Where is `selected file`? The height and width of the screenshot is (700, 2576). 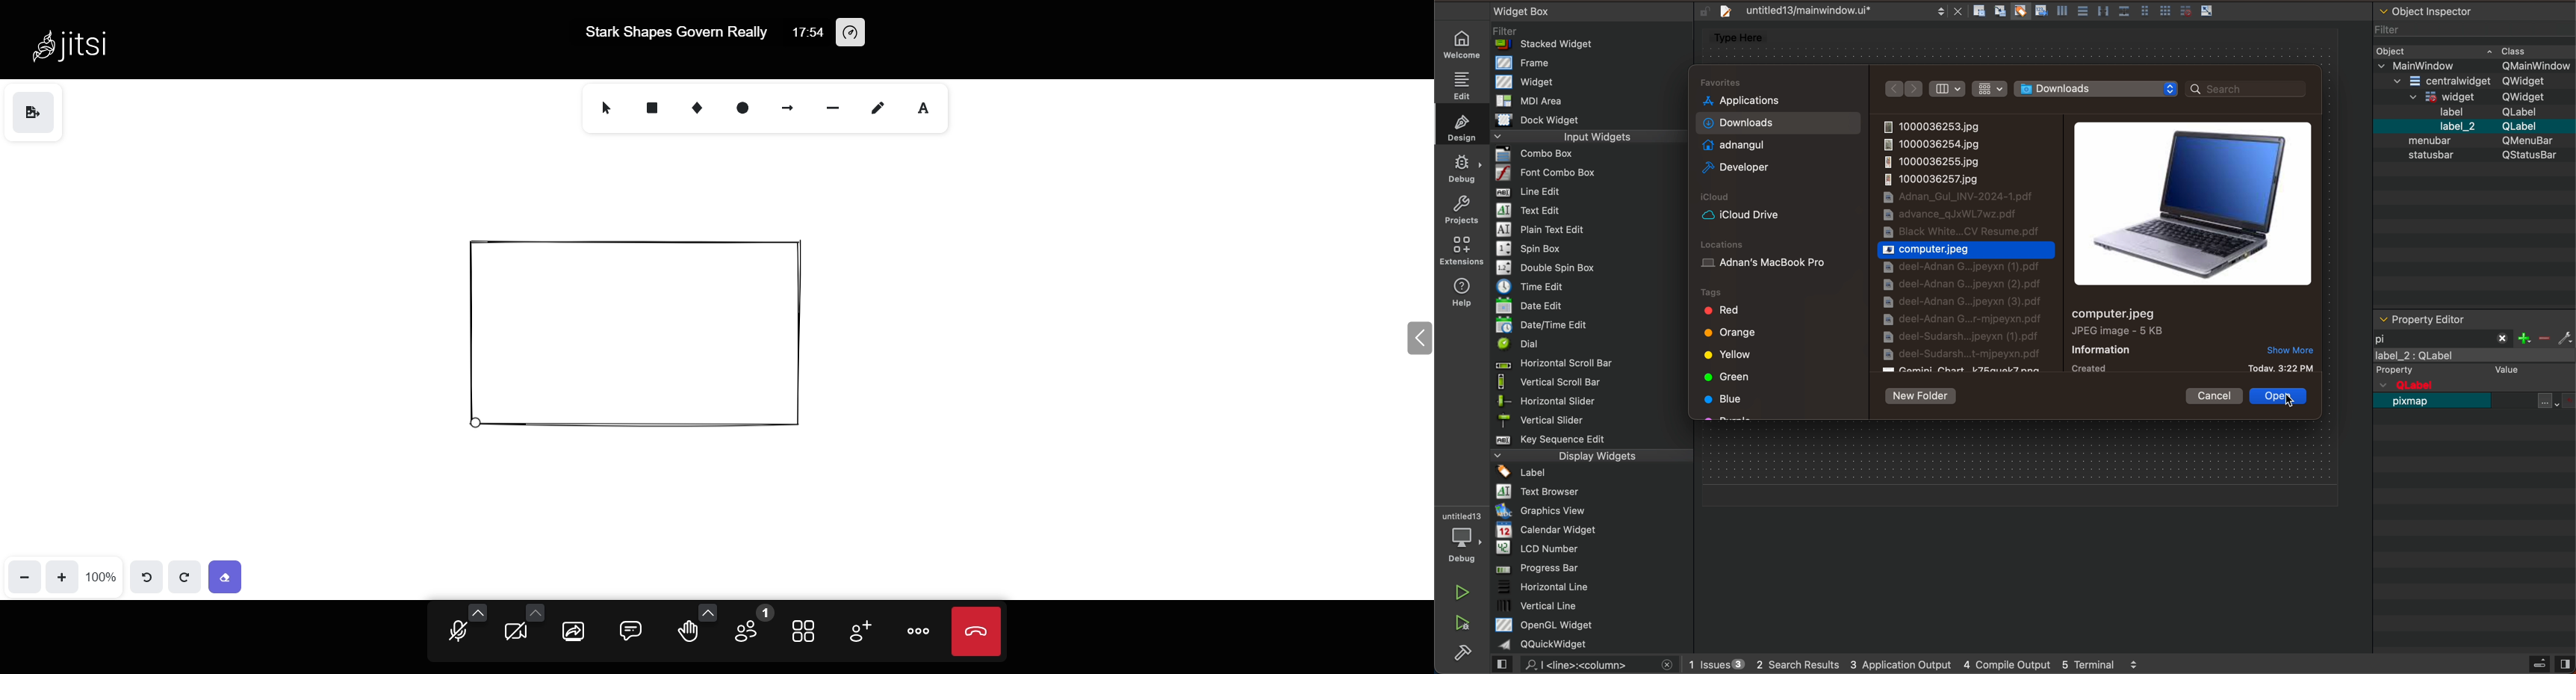
selected file is located at coordinates (1969, 250).